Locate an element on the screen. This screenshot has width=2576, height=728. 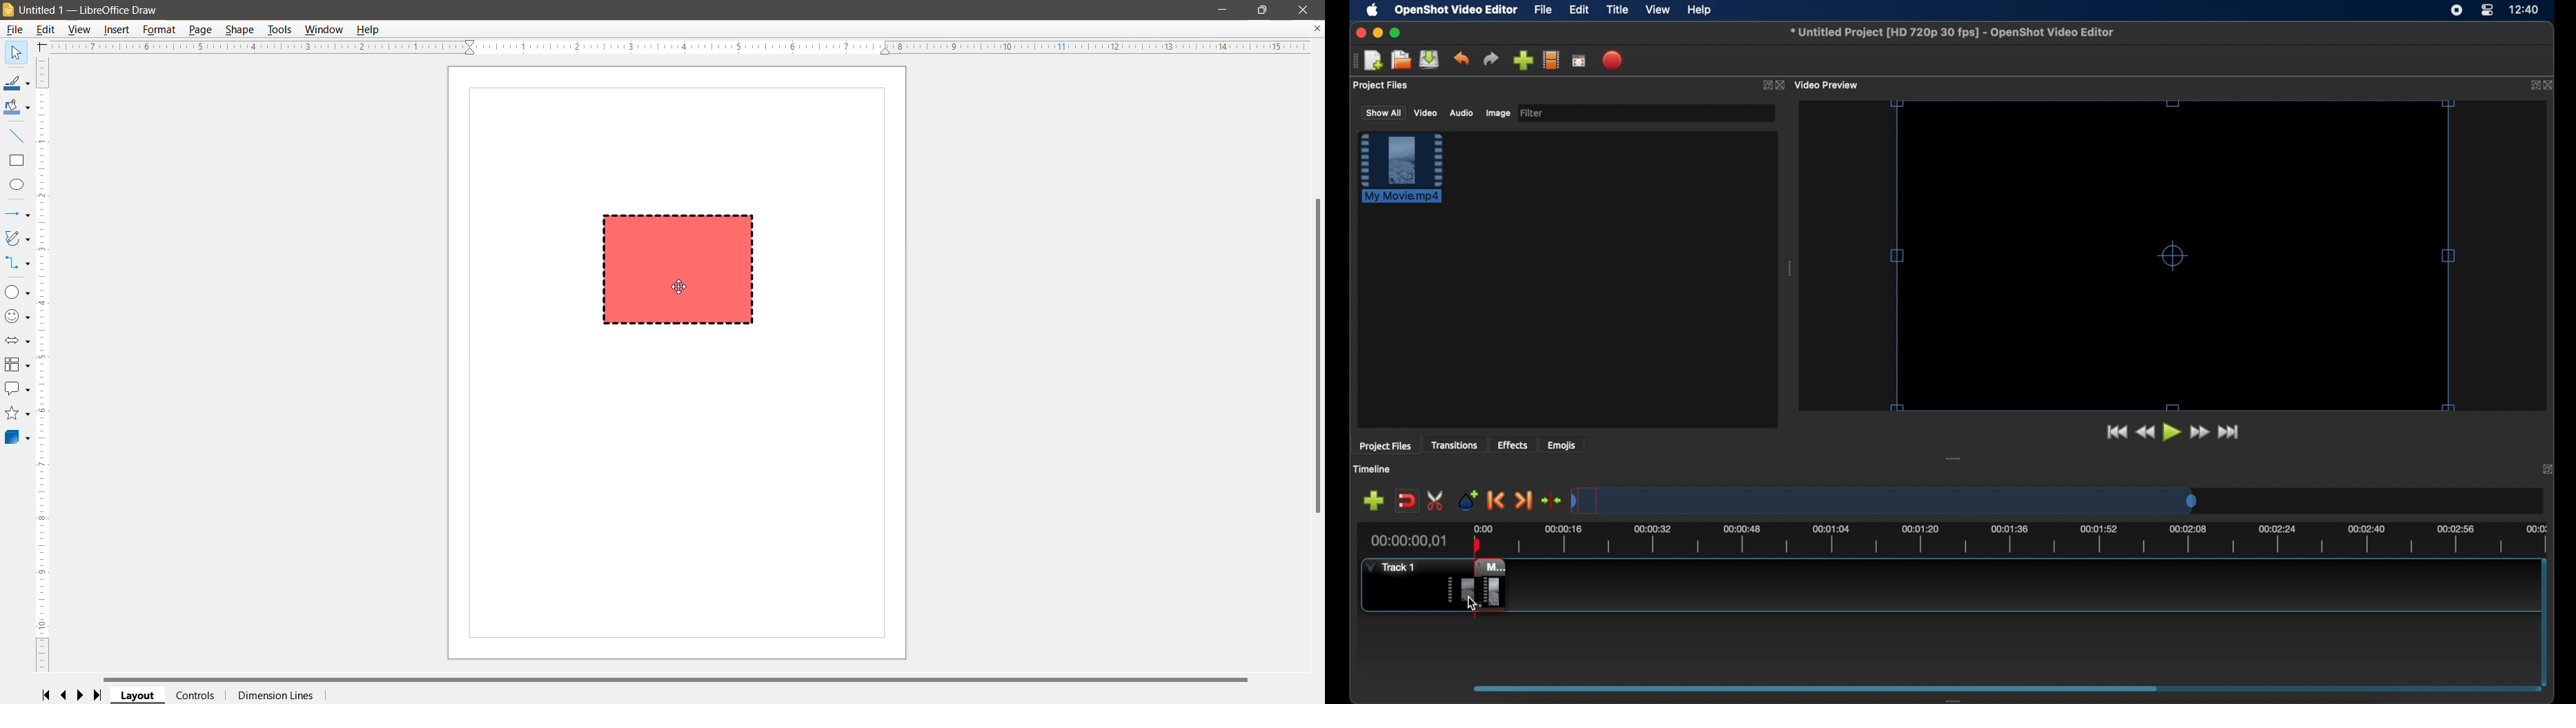
Document Title - Application Name is located at coordinates (95, 10).